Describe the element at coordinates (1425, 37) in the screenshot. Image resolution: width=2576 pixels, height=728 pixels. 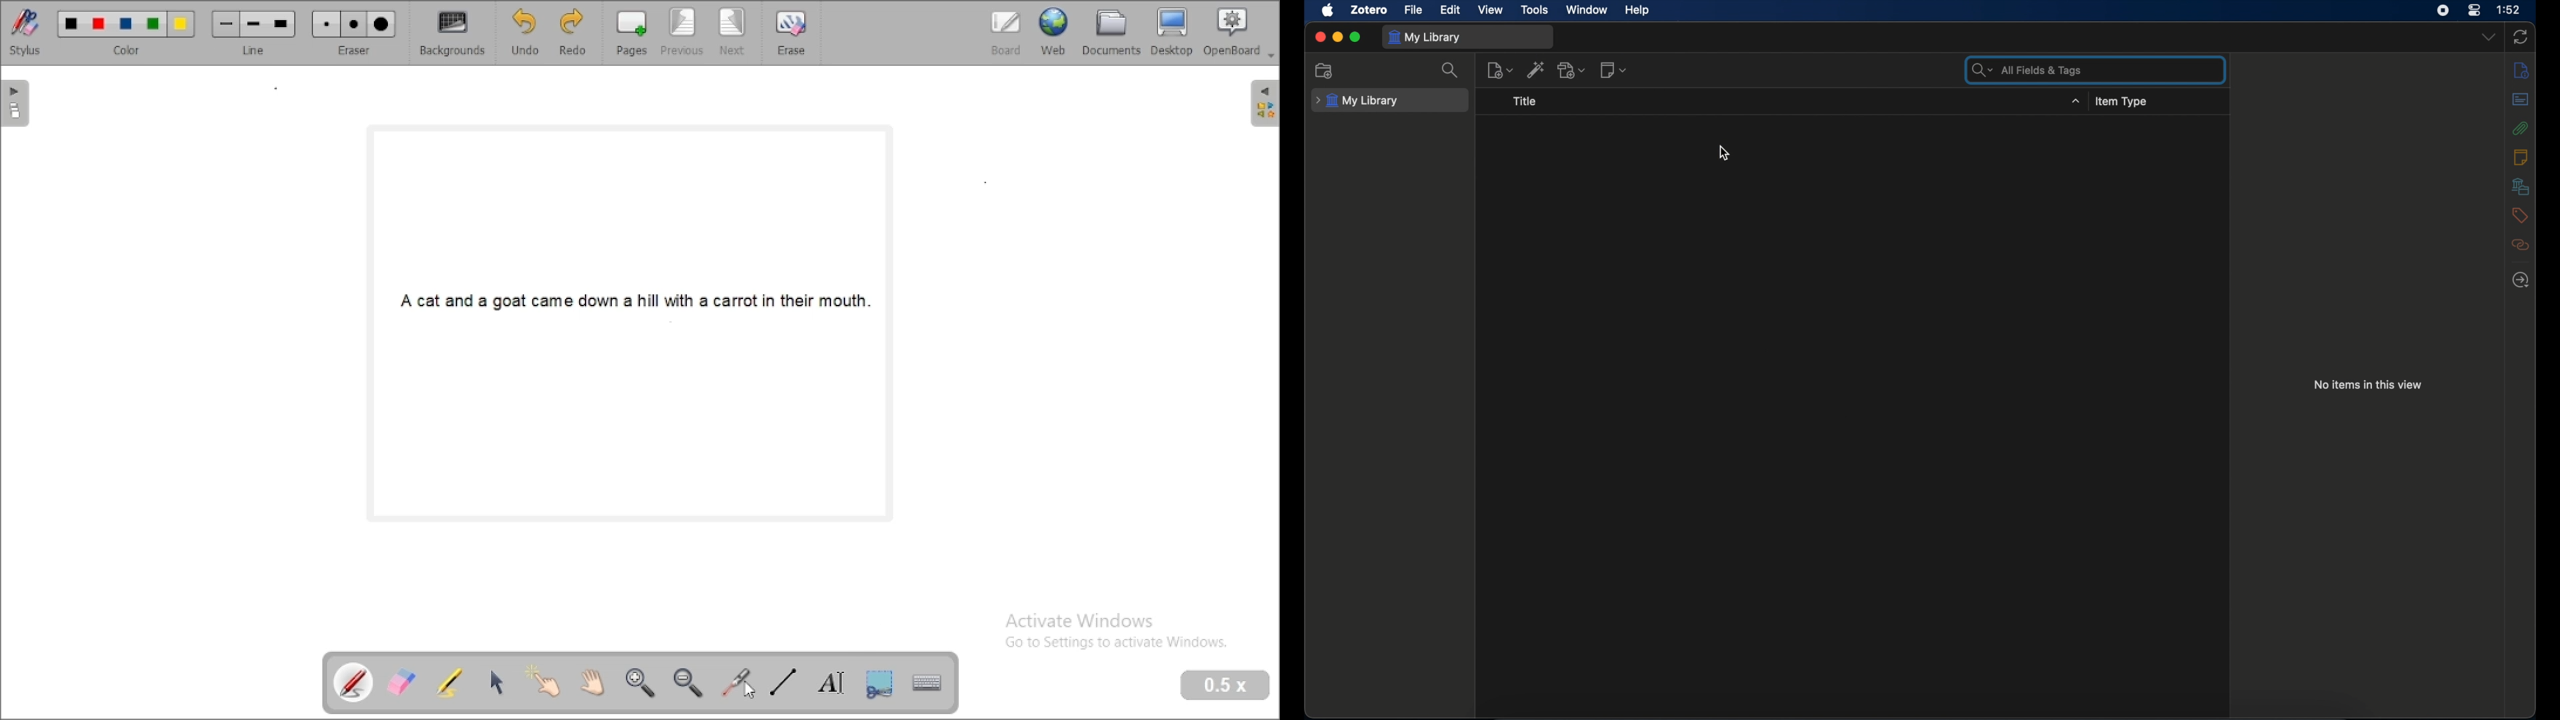
I see `my library` at that location.